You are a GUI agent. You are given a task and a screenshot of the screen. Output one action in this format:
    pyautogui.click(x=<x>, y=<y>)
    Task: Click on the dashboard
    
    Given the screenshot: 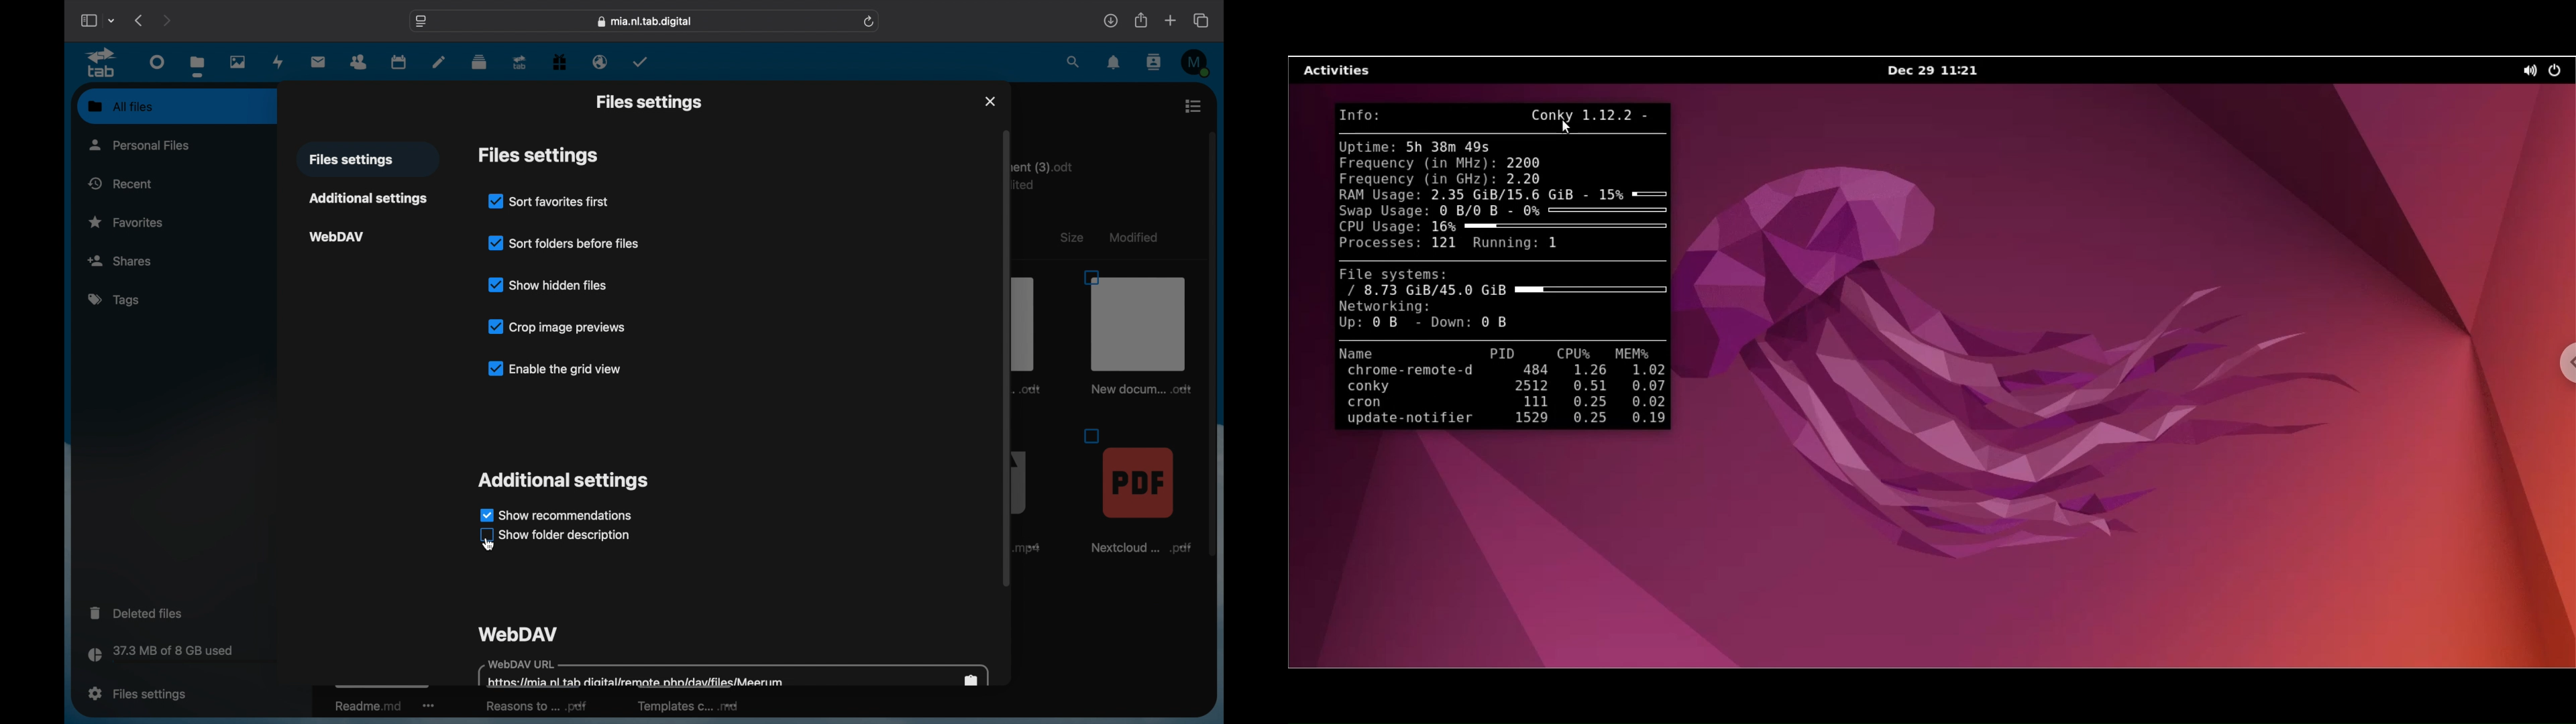 What is the action you would take?
    pyautogui.click(x=158, y=61)
    